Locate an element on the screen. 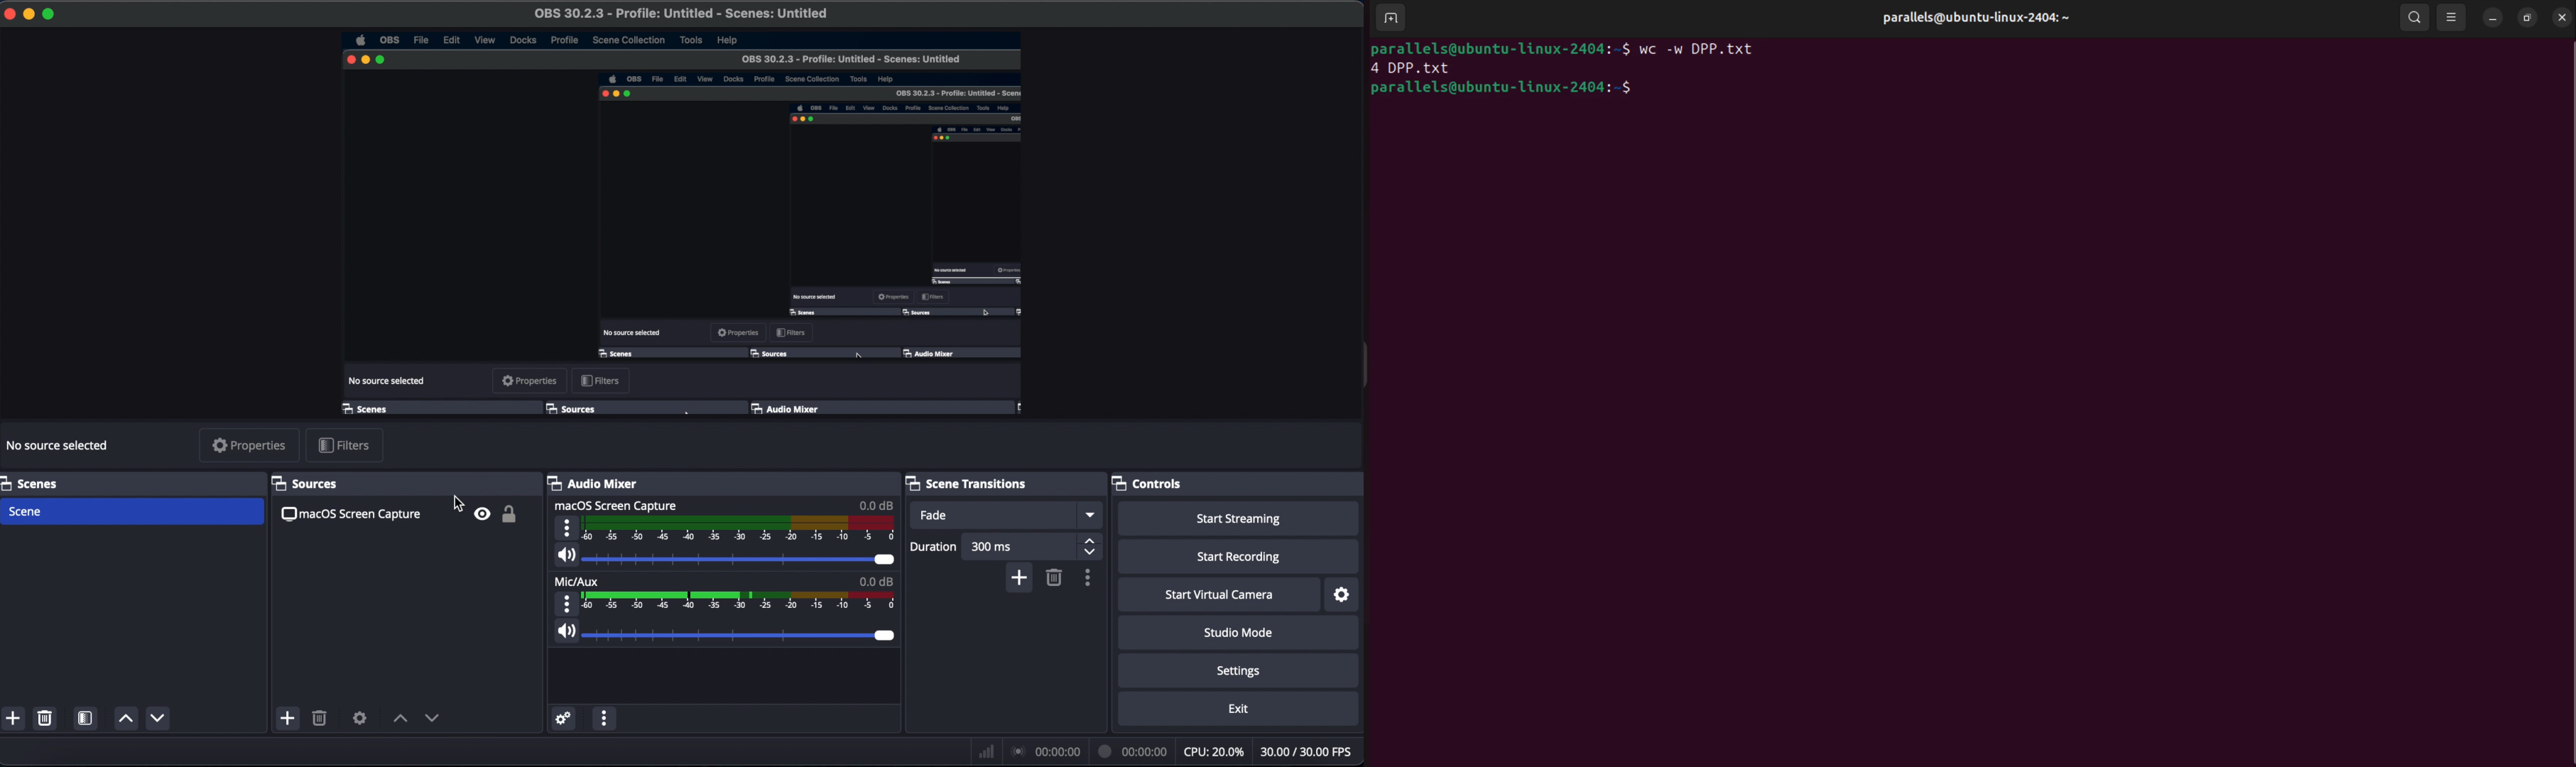  move source (s) down is located at coordinates (401, 718).